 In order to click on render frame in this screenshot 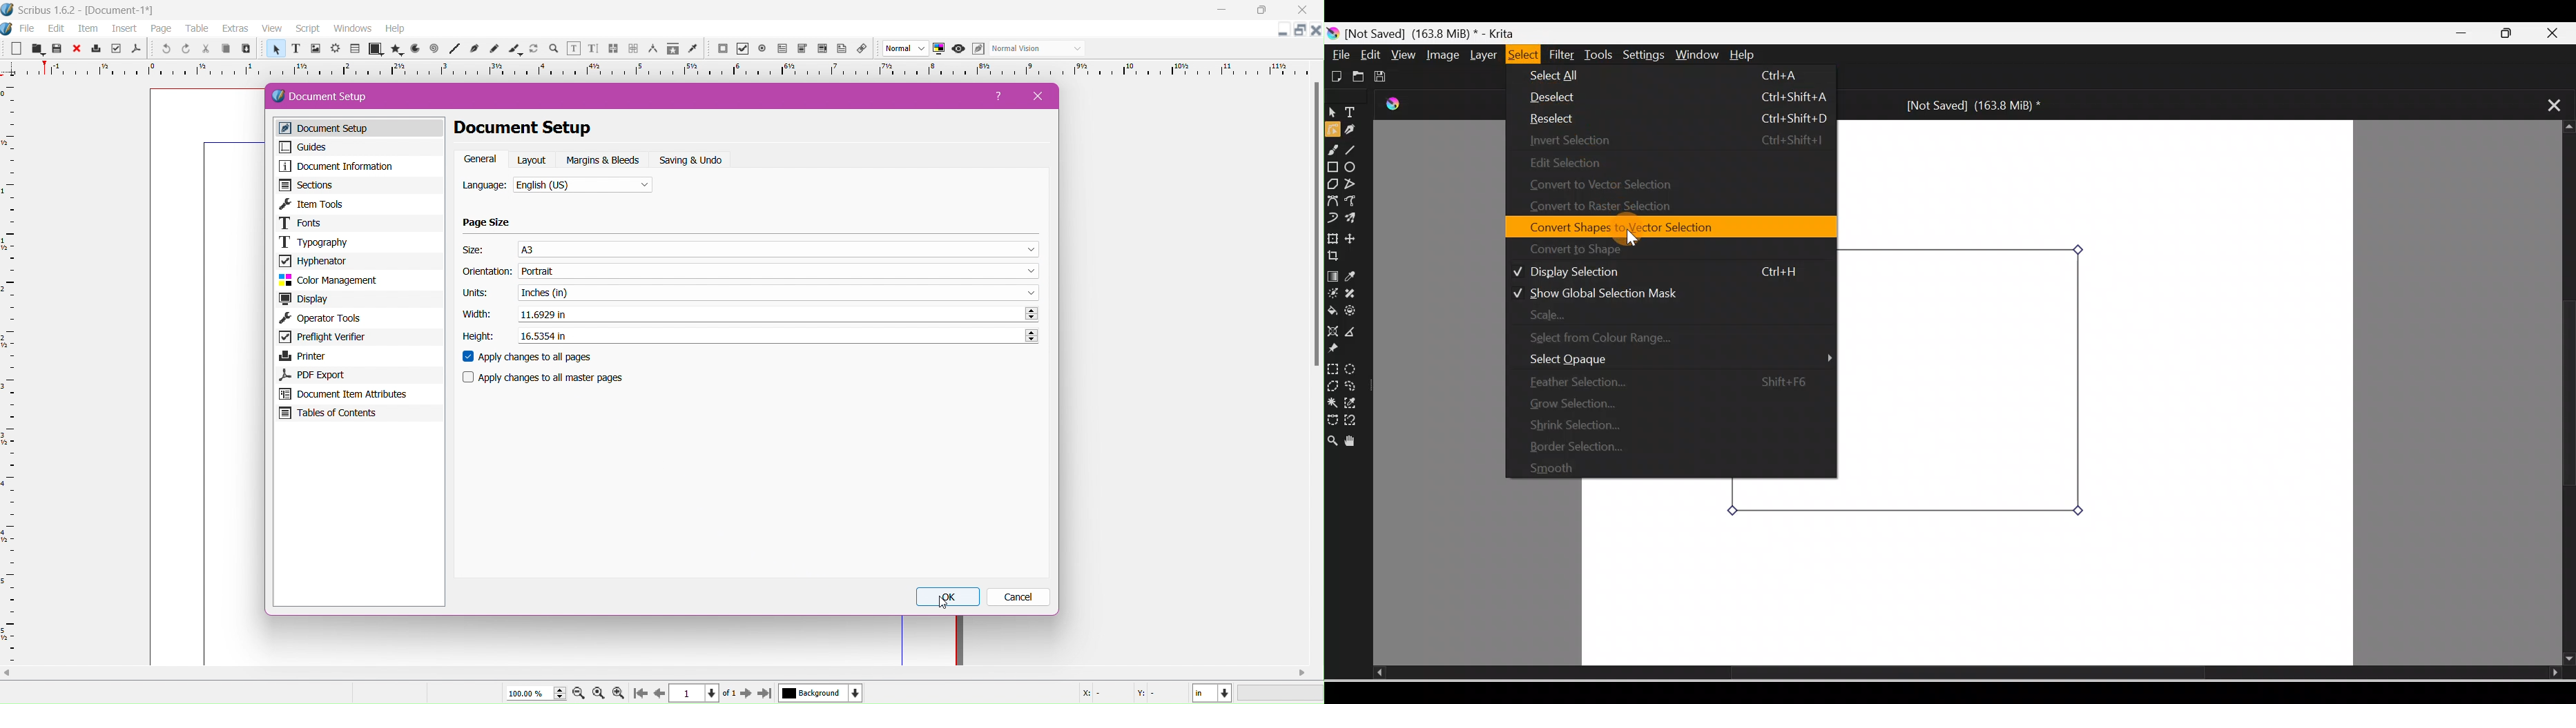, I will do `click(335, 49)`.